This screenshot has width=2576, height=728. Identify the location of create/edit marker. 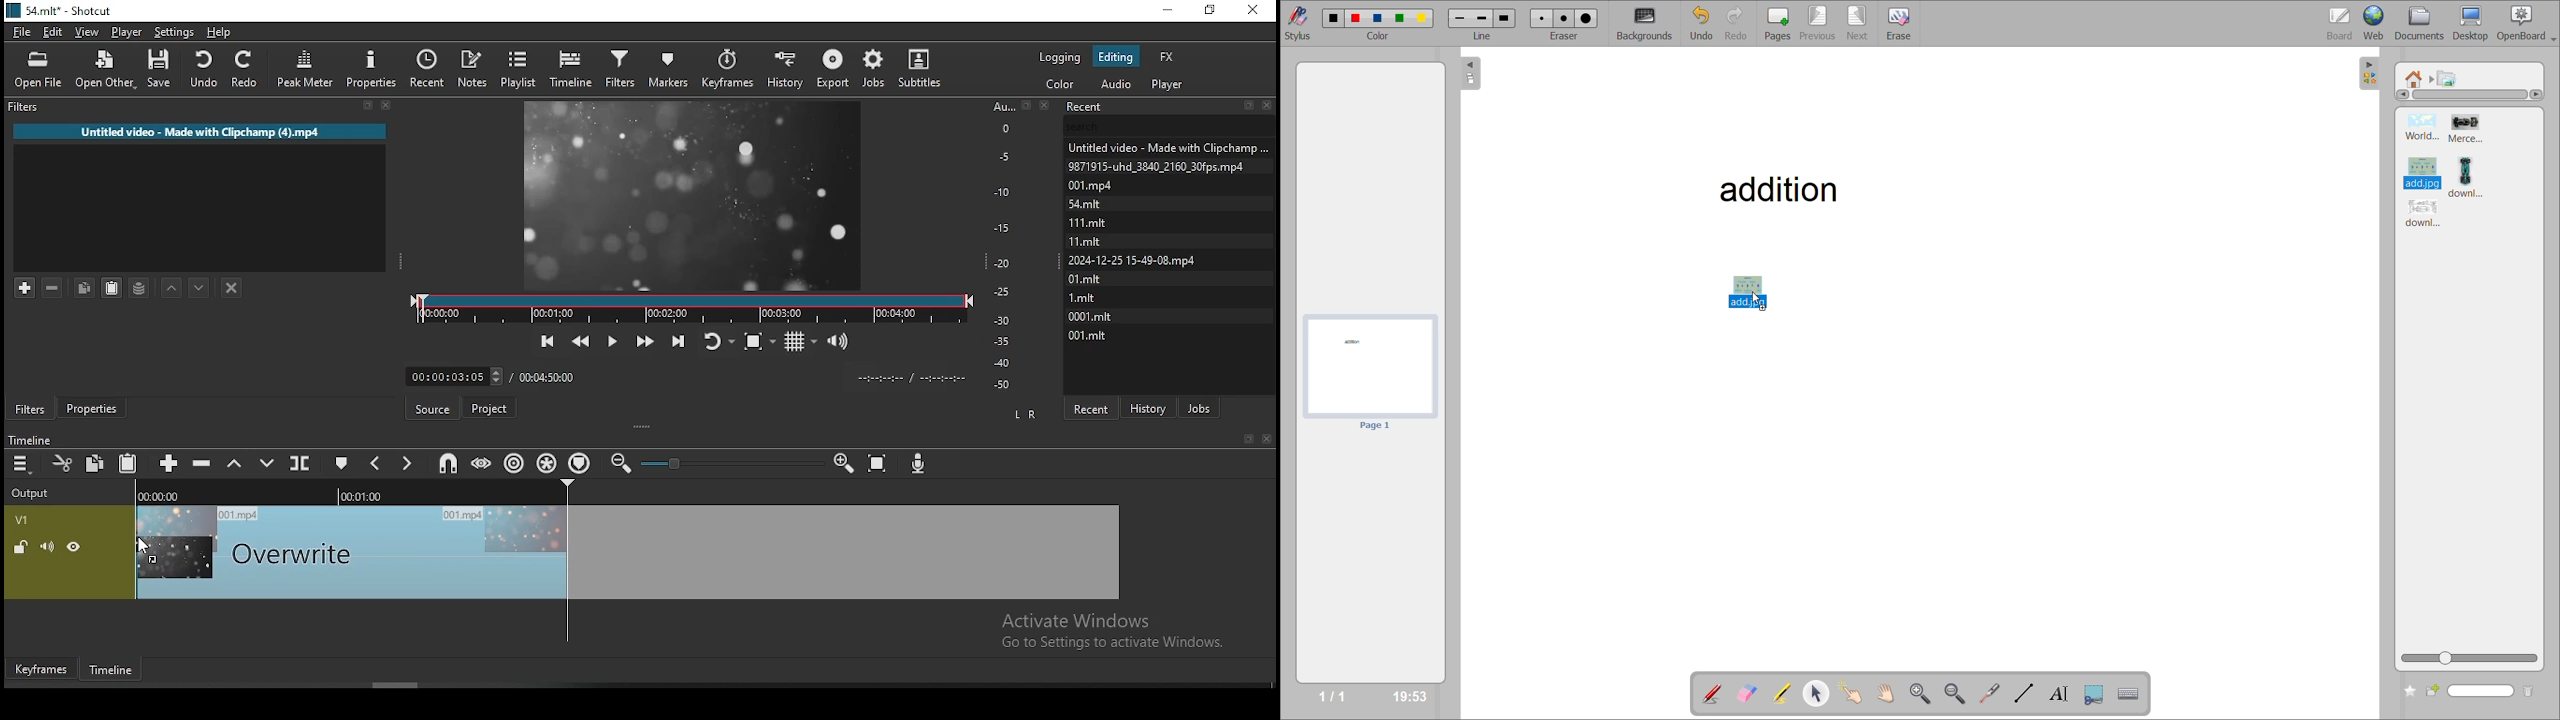
(345, 464).